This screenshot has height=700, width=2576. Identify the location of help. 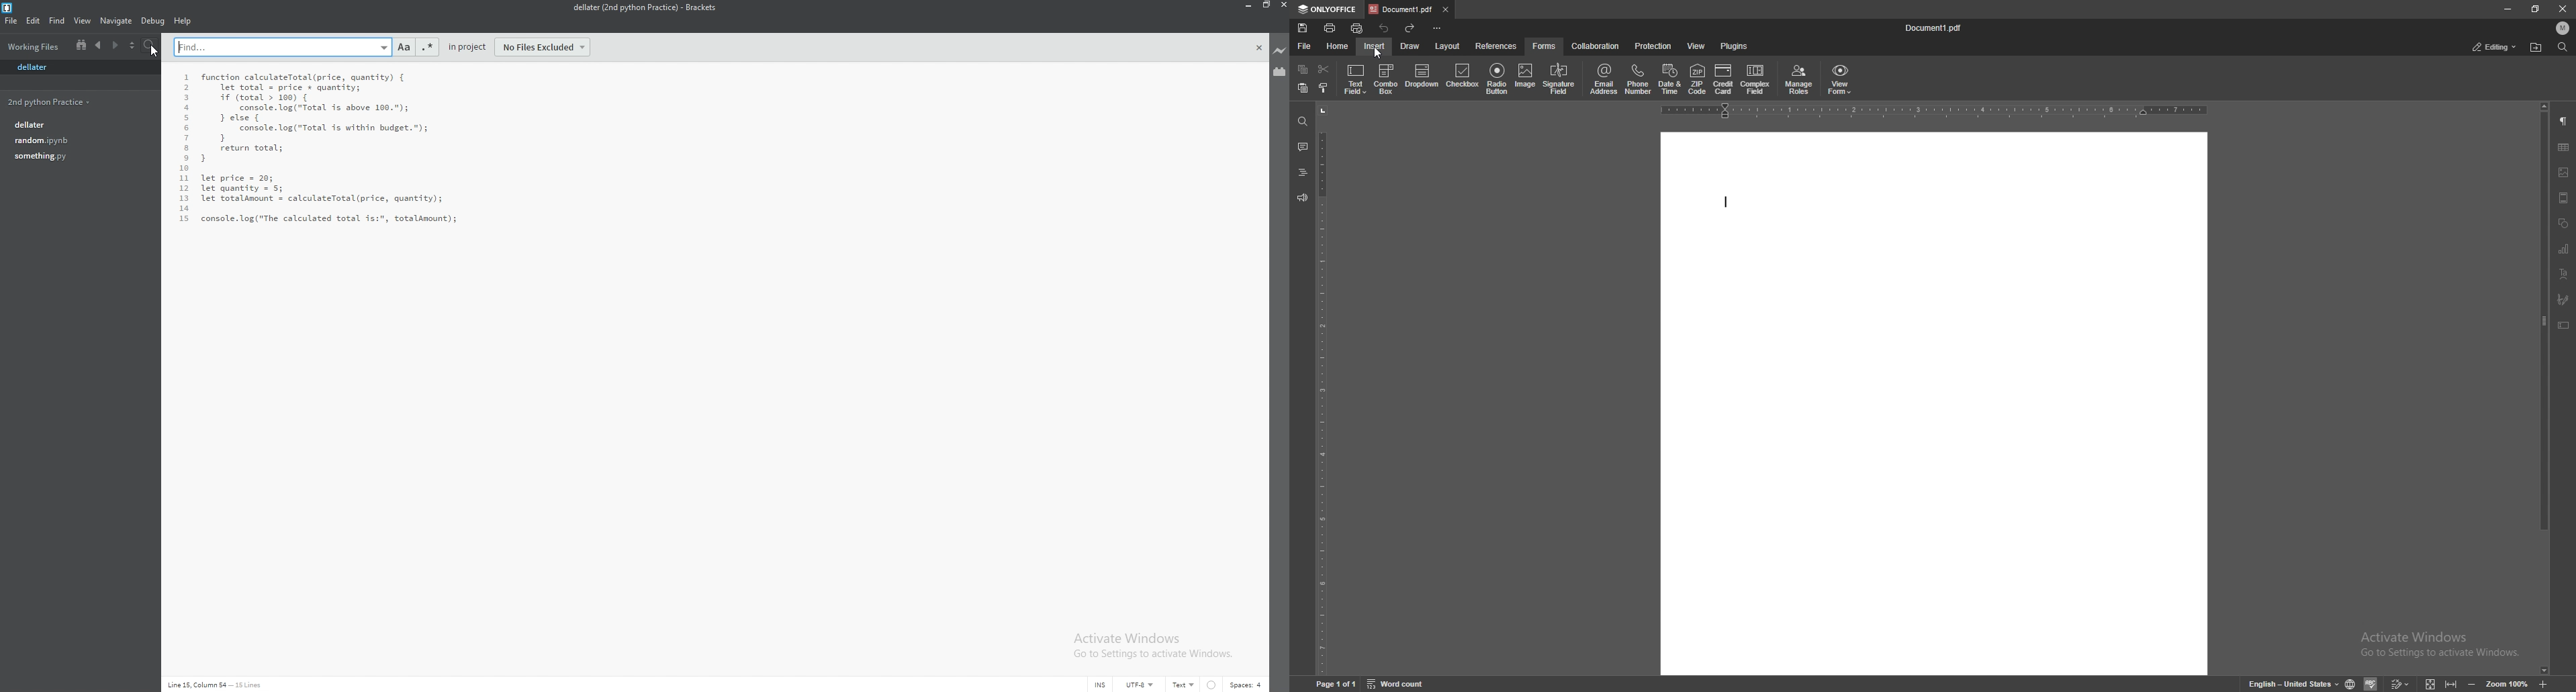
(184, 21).